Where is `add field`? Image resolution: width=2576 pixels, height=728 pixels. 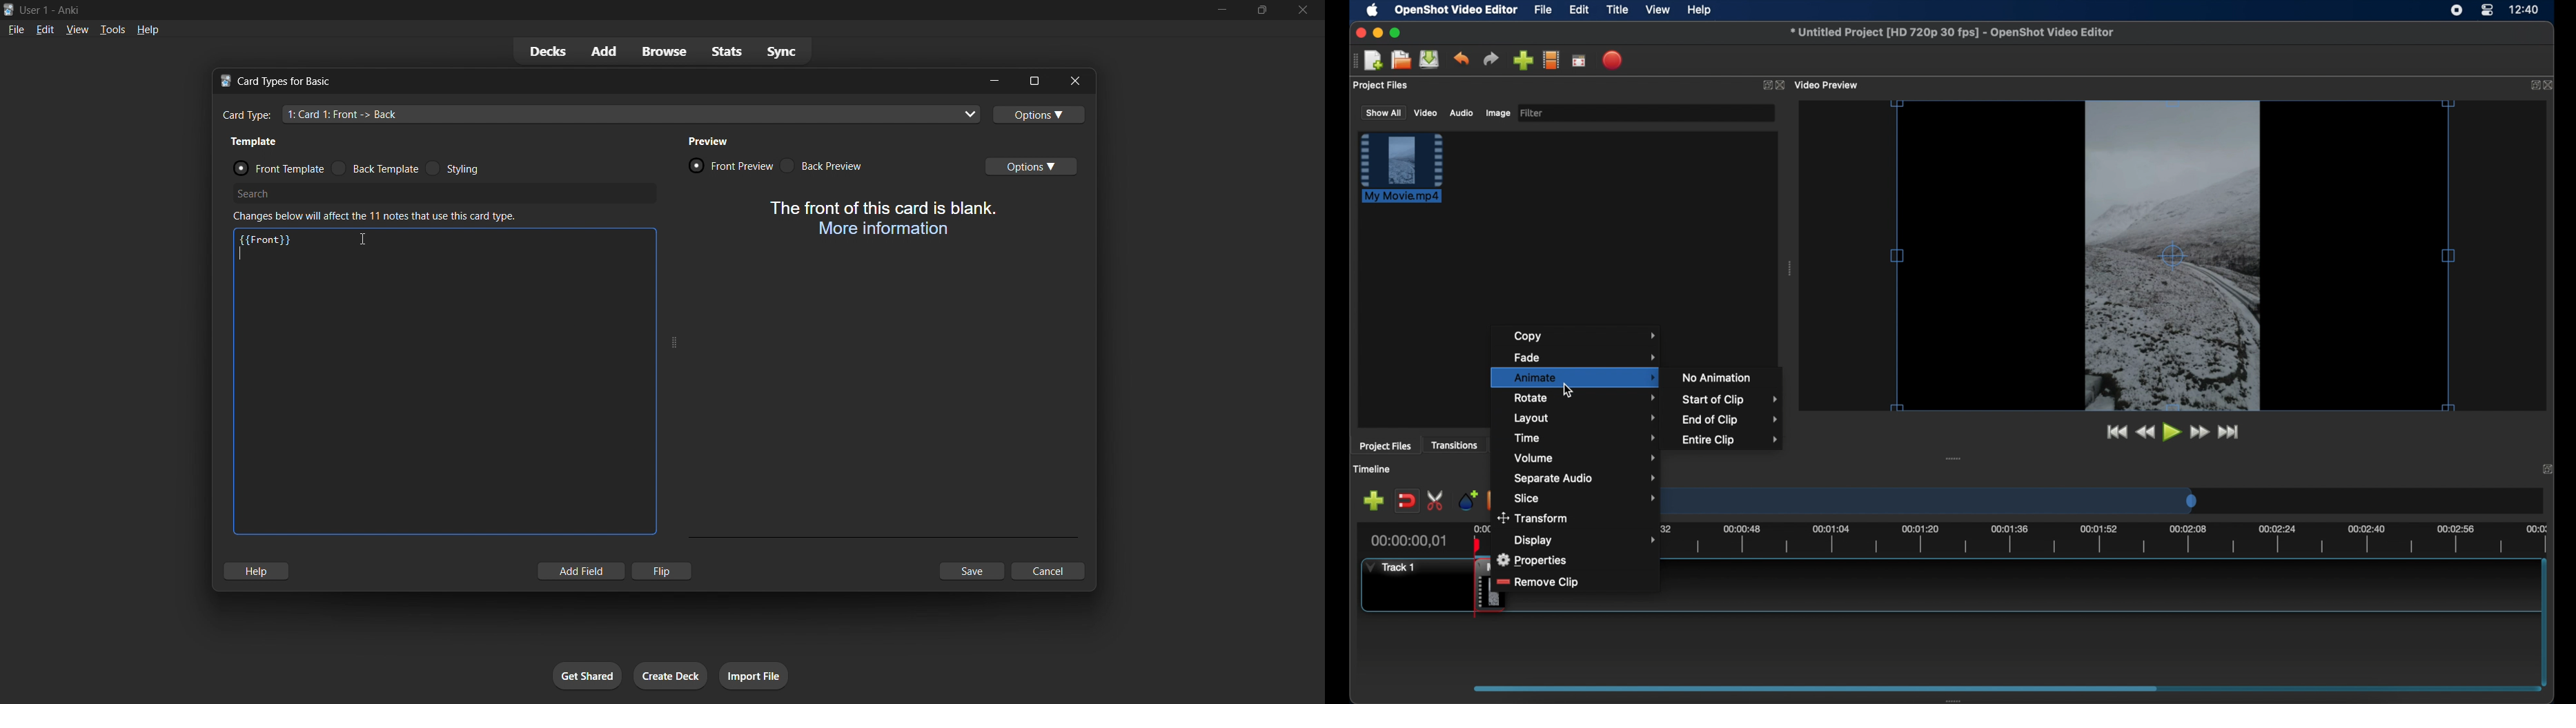 add field is located at coordinates (580, 571).